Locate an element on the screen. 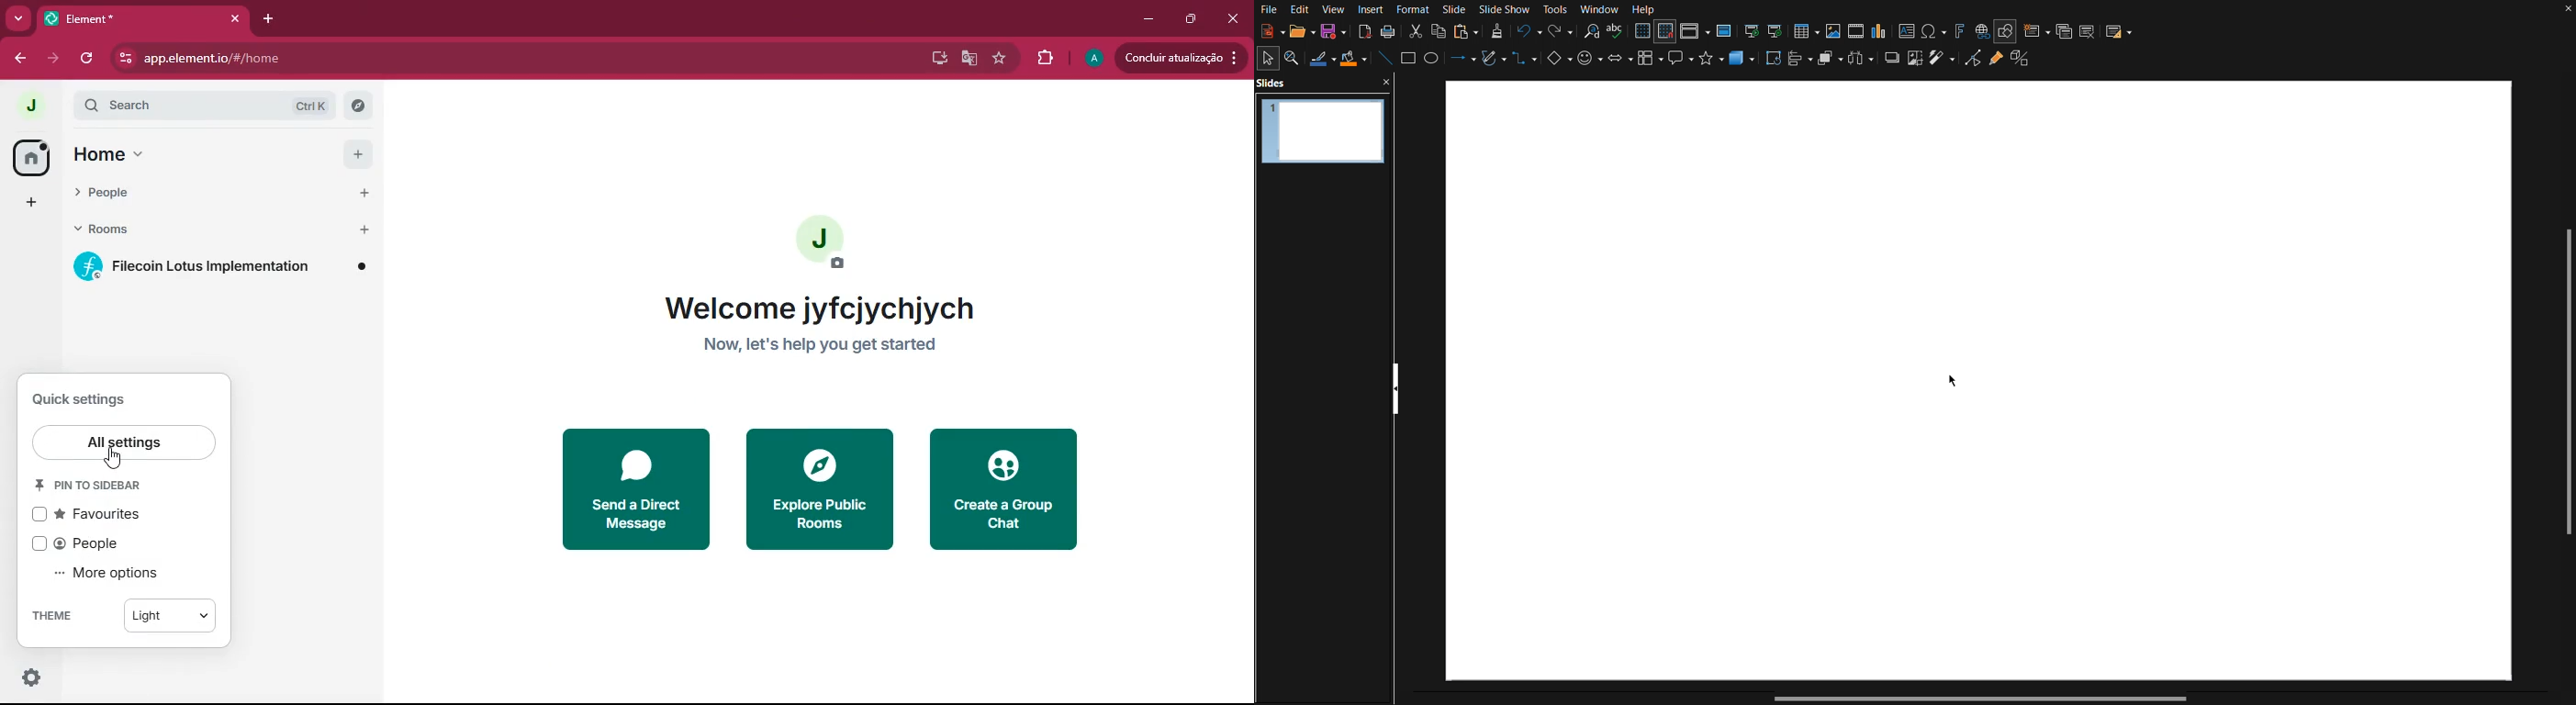  Insert hyperlink is located at coordinates (1982, 30).